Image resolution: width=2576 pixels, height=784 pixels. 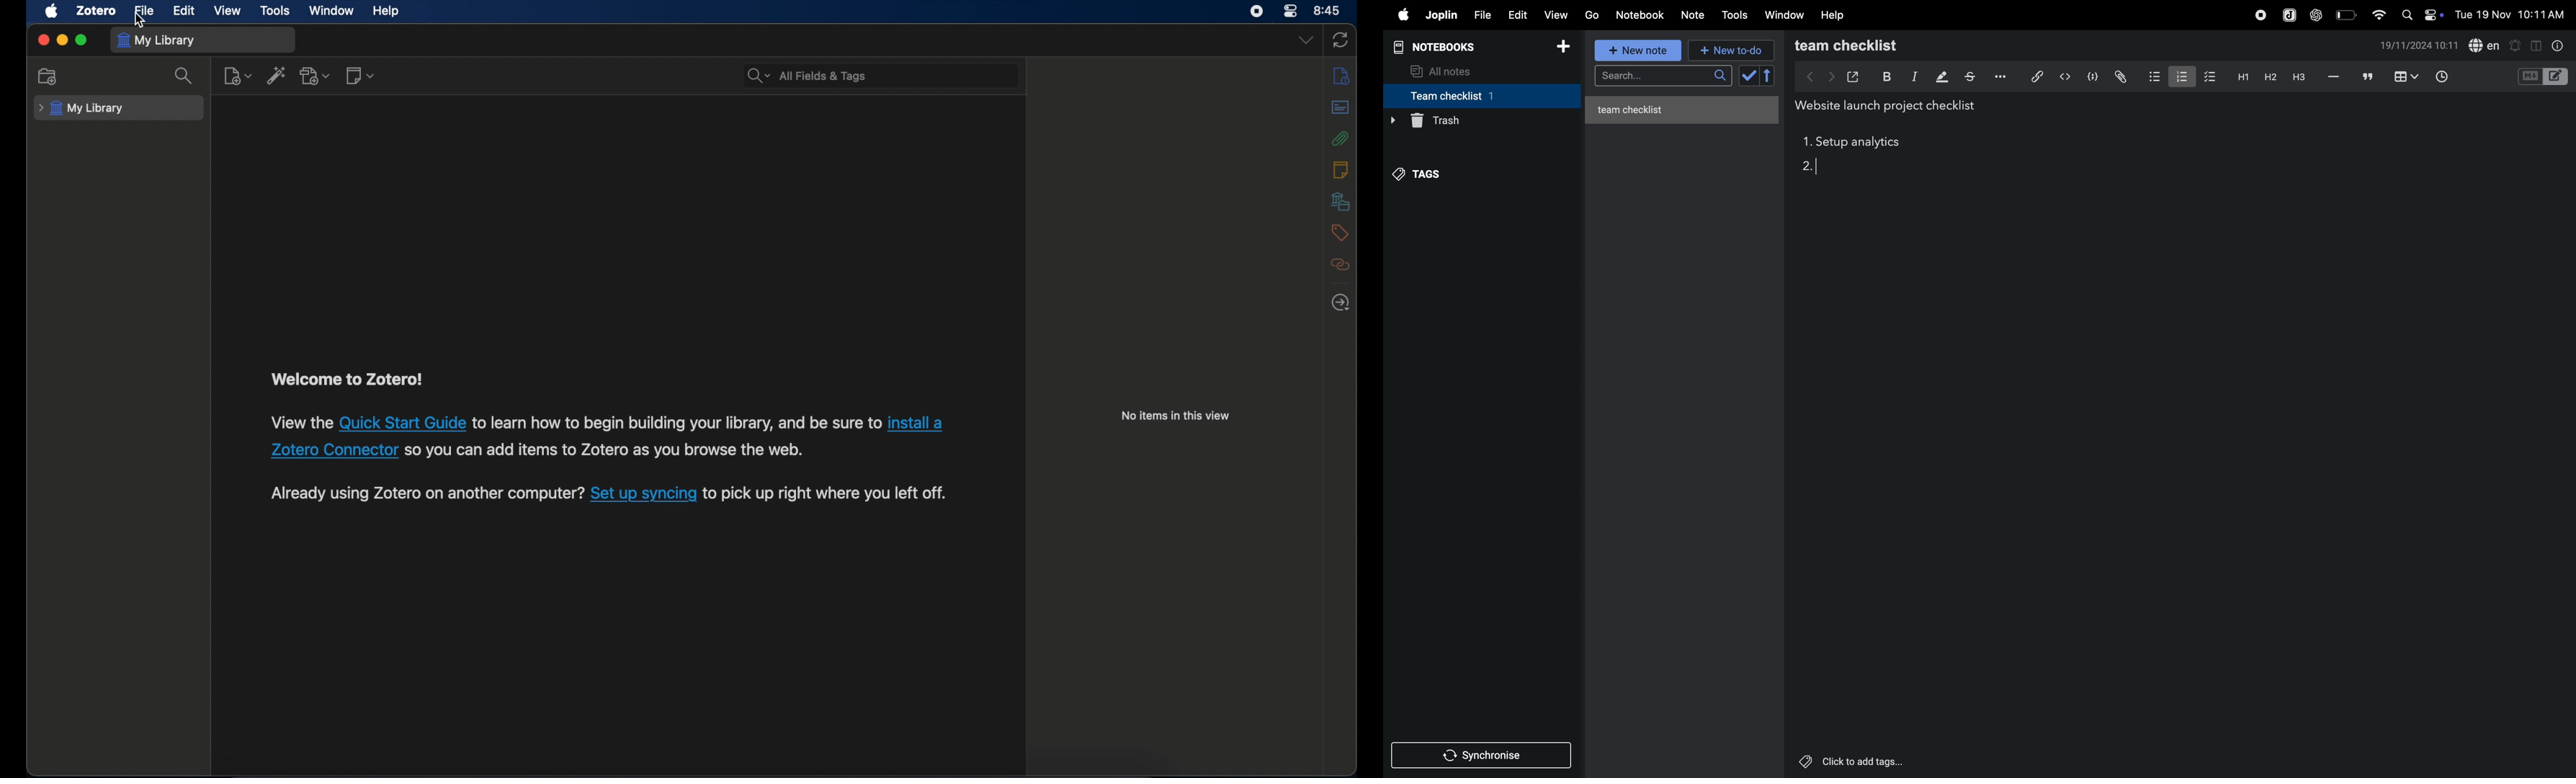 I want to click on new to d0, so click(x=1730, y=50).